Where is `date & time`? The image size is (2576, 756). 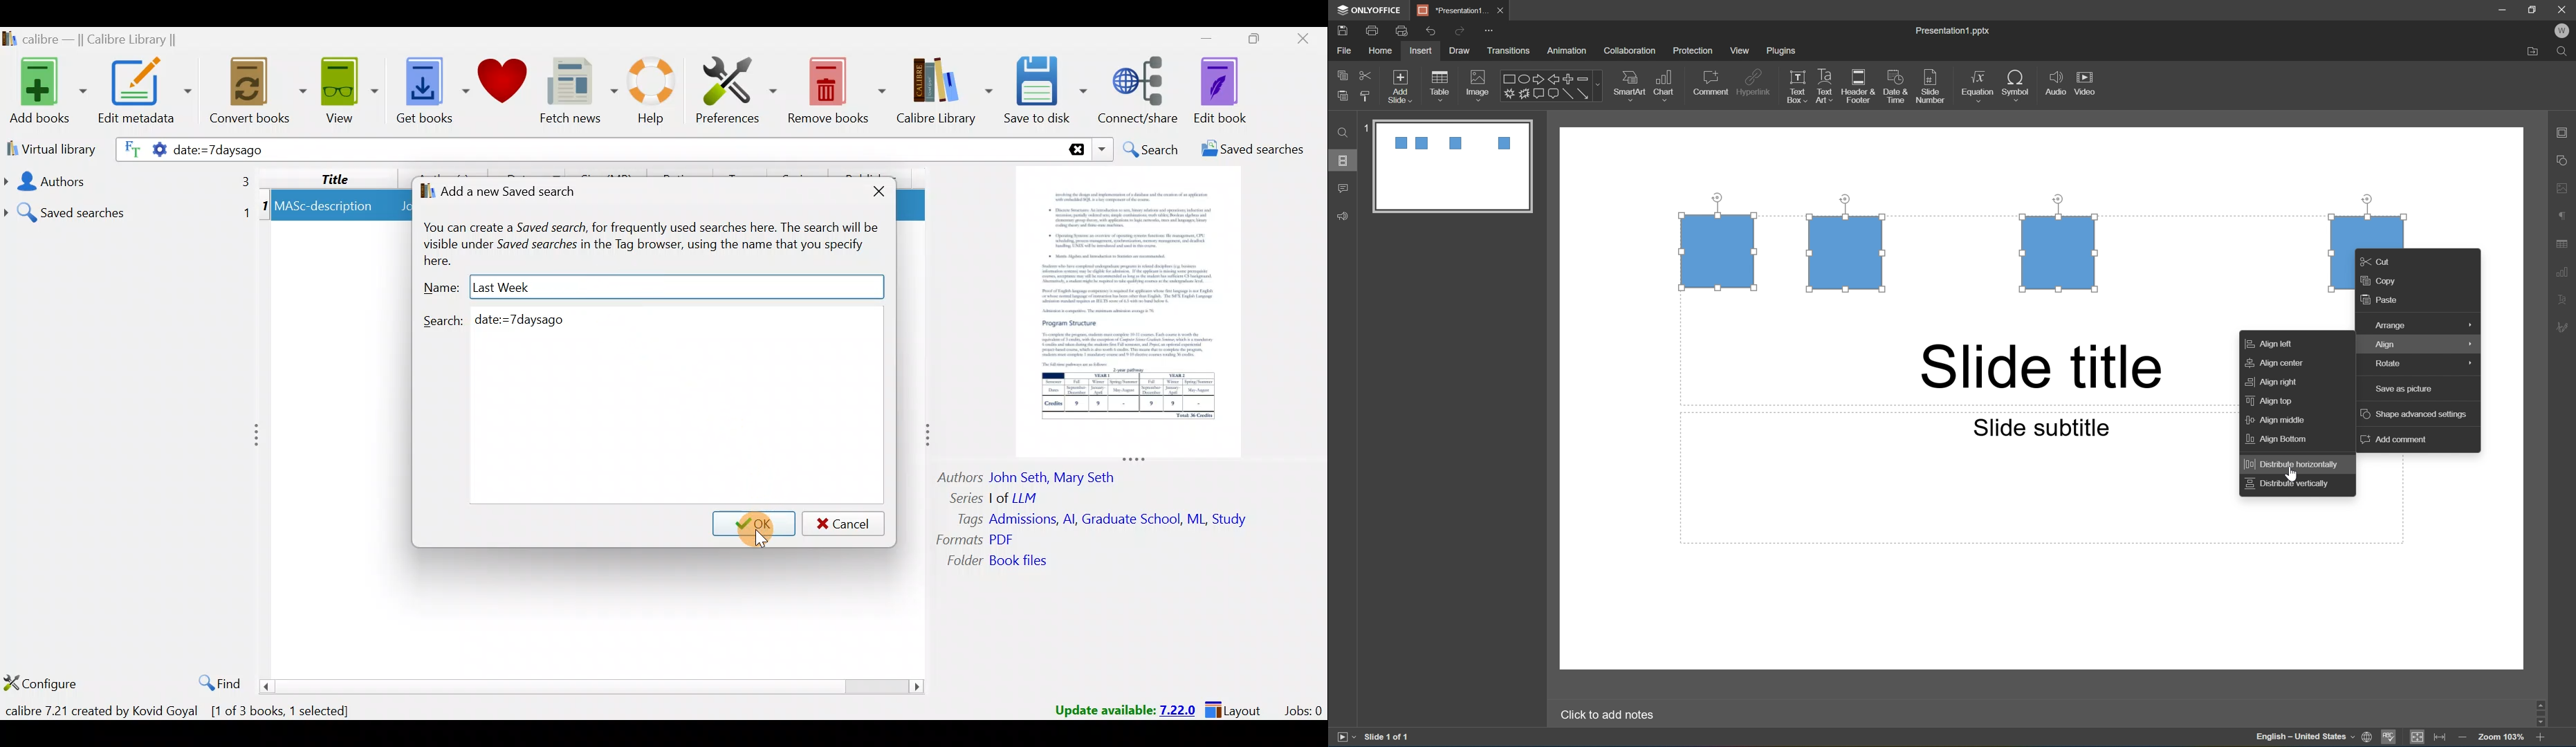 date & time is located at coordinates (1898, 88).